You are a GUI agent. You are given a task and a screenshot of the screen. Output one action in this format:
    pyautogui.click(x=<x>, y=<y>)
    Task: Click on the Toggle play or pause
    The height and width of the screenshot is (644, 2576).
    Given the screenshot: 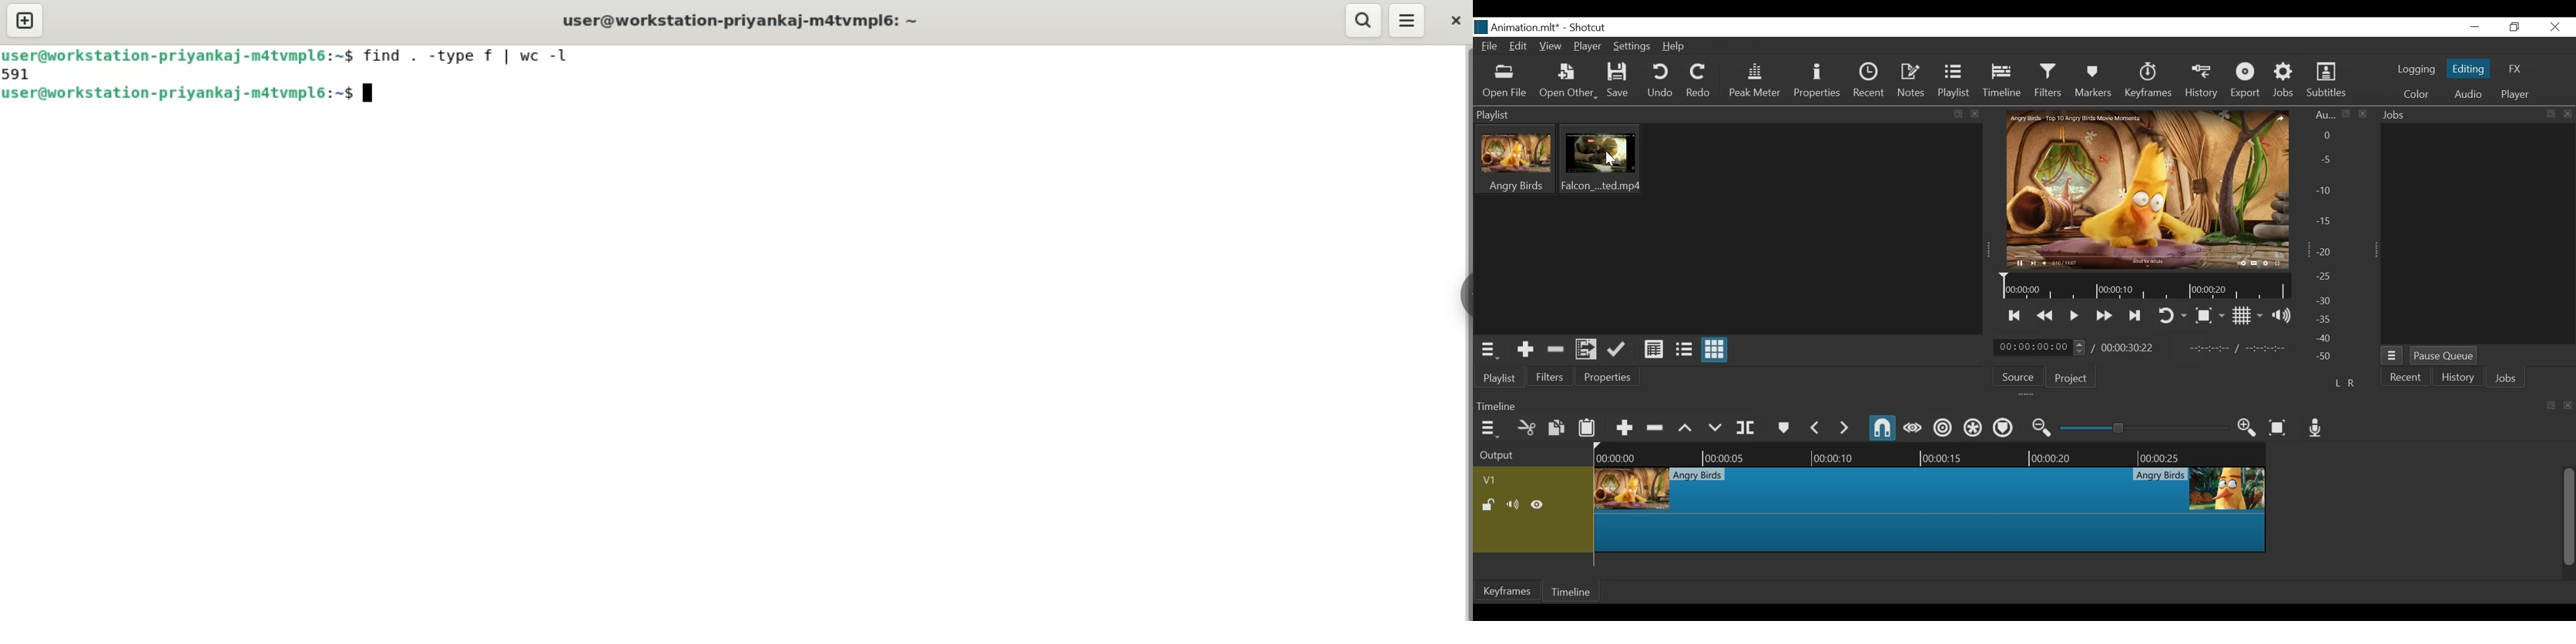 What is the action you would take?
    pyautogui.click(x=2075, y=316)
    